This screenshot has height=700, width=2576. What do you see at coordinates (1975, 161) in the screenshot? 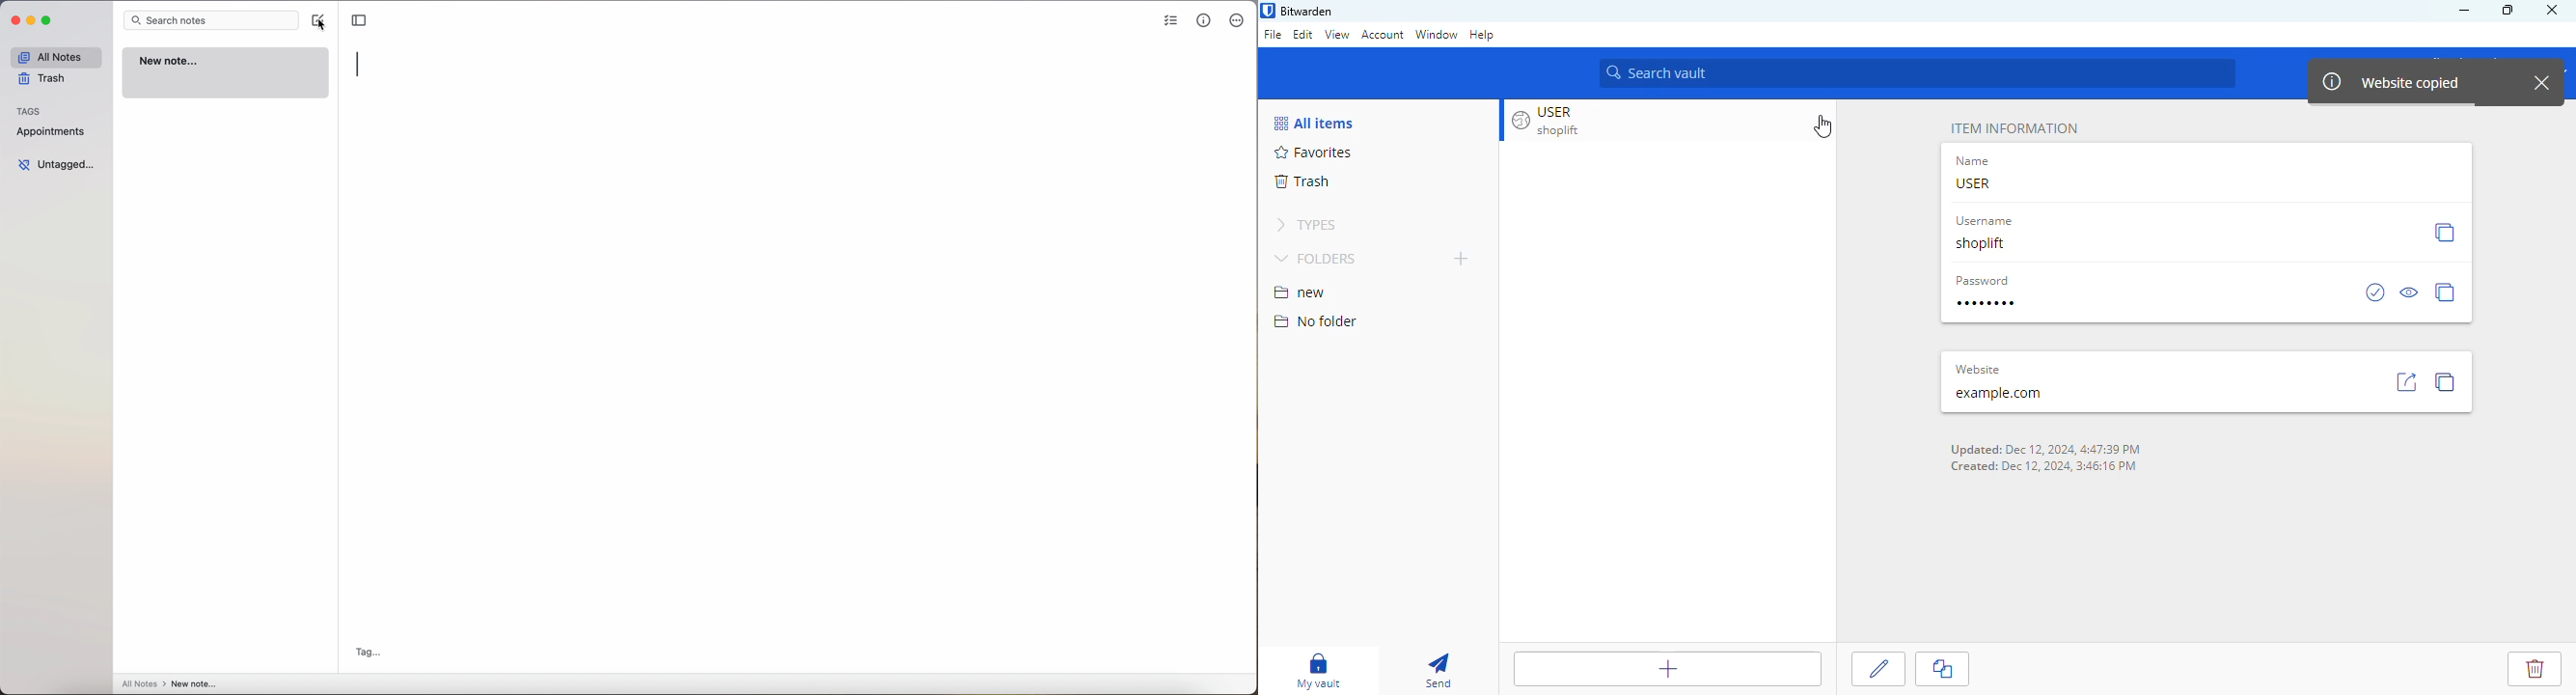
I see `name` at bounding box center [1975, 161].